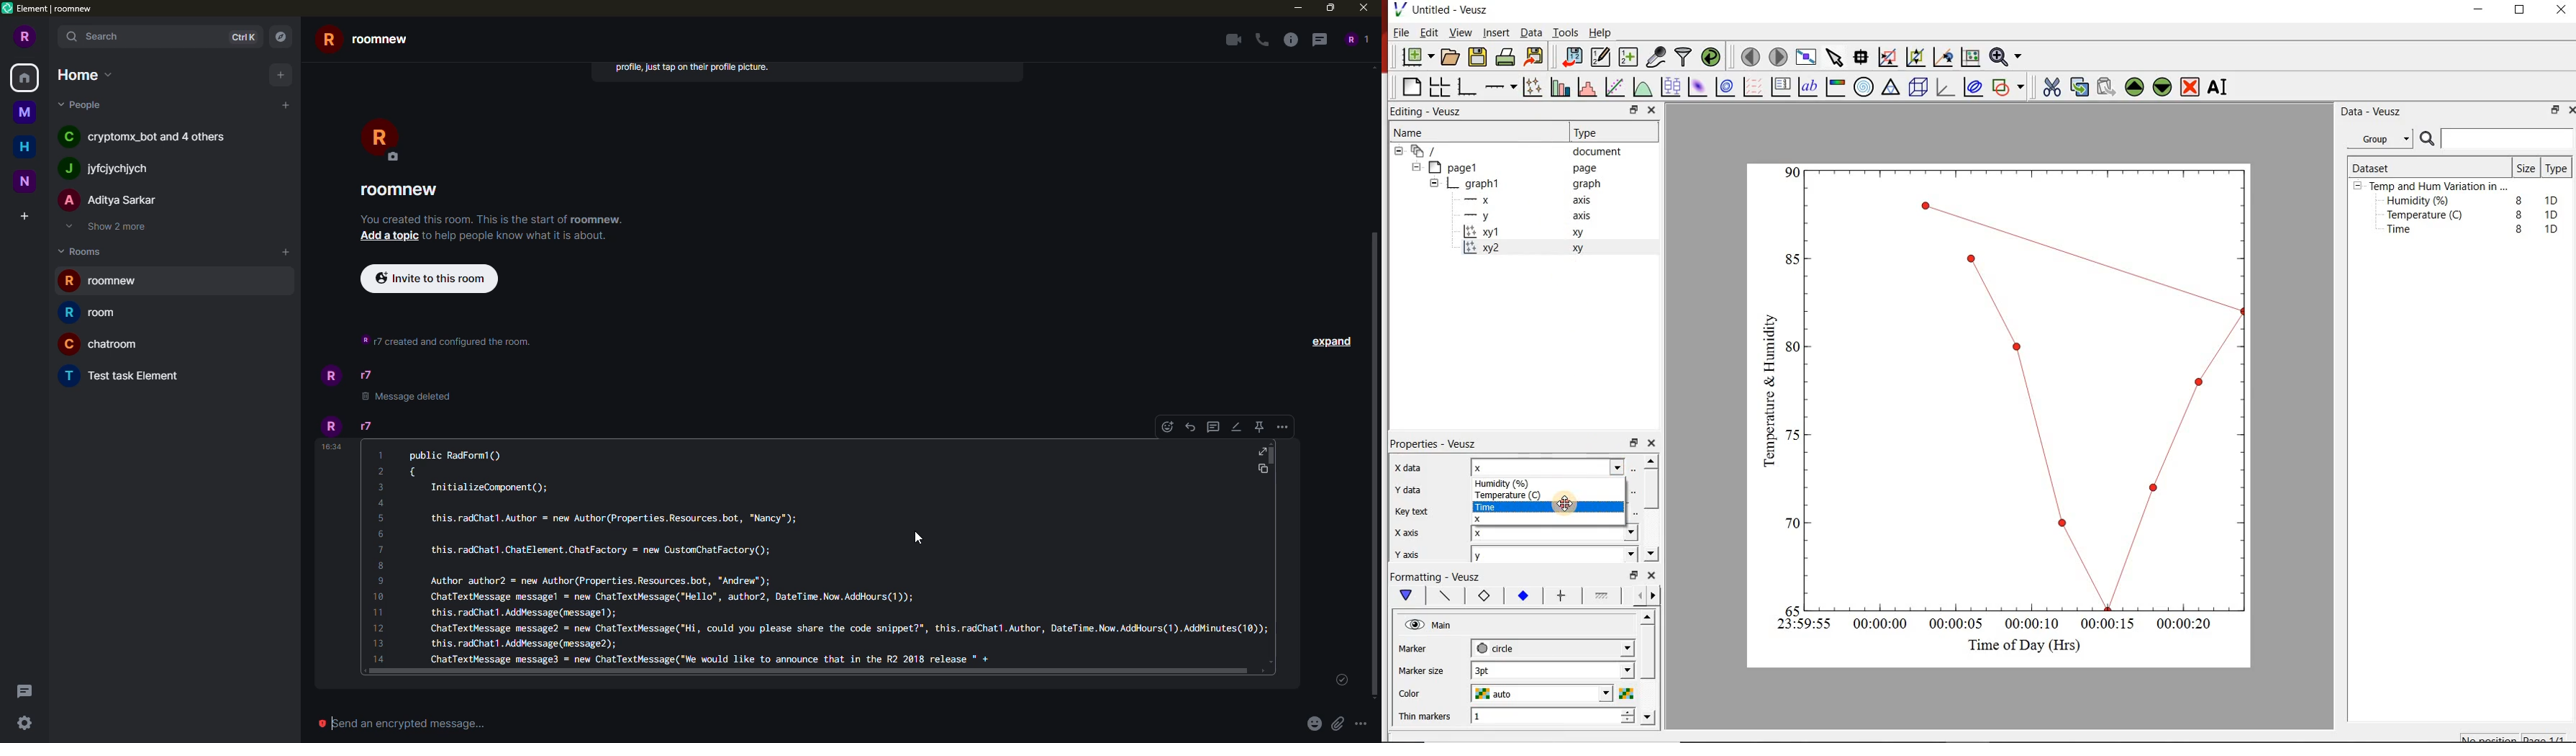 This screenshot has width=2576, height=756. What do you see at coordinates (2005, 56) in the screenshot?
I see `Zoom functions menu` at bounding box center [2005, 56].